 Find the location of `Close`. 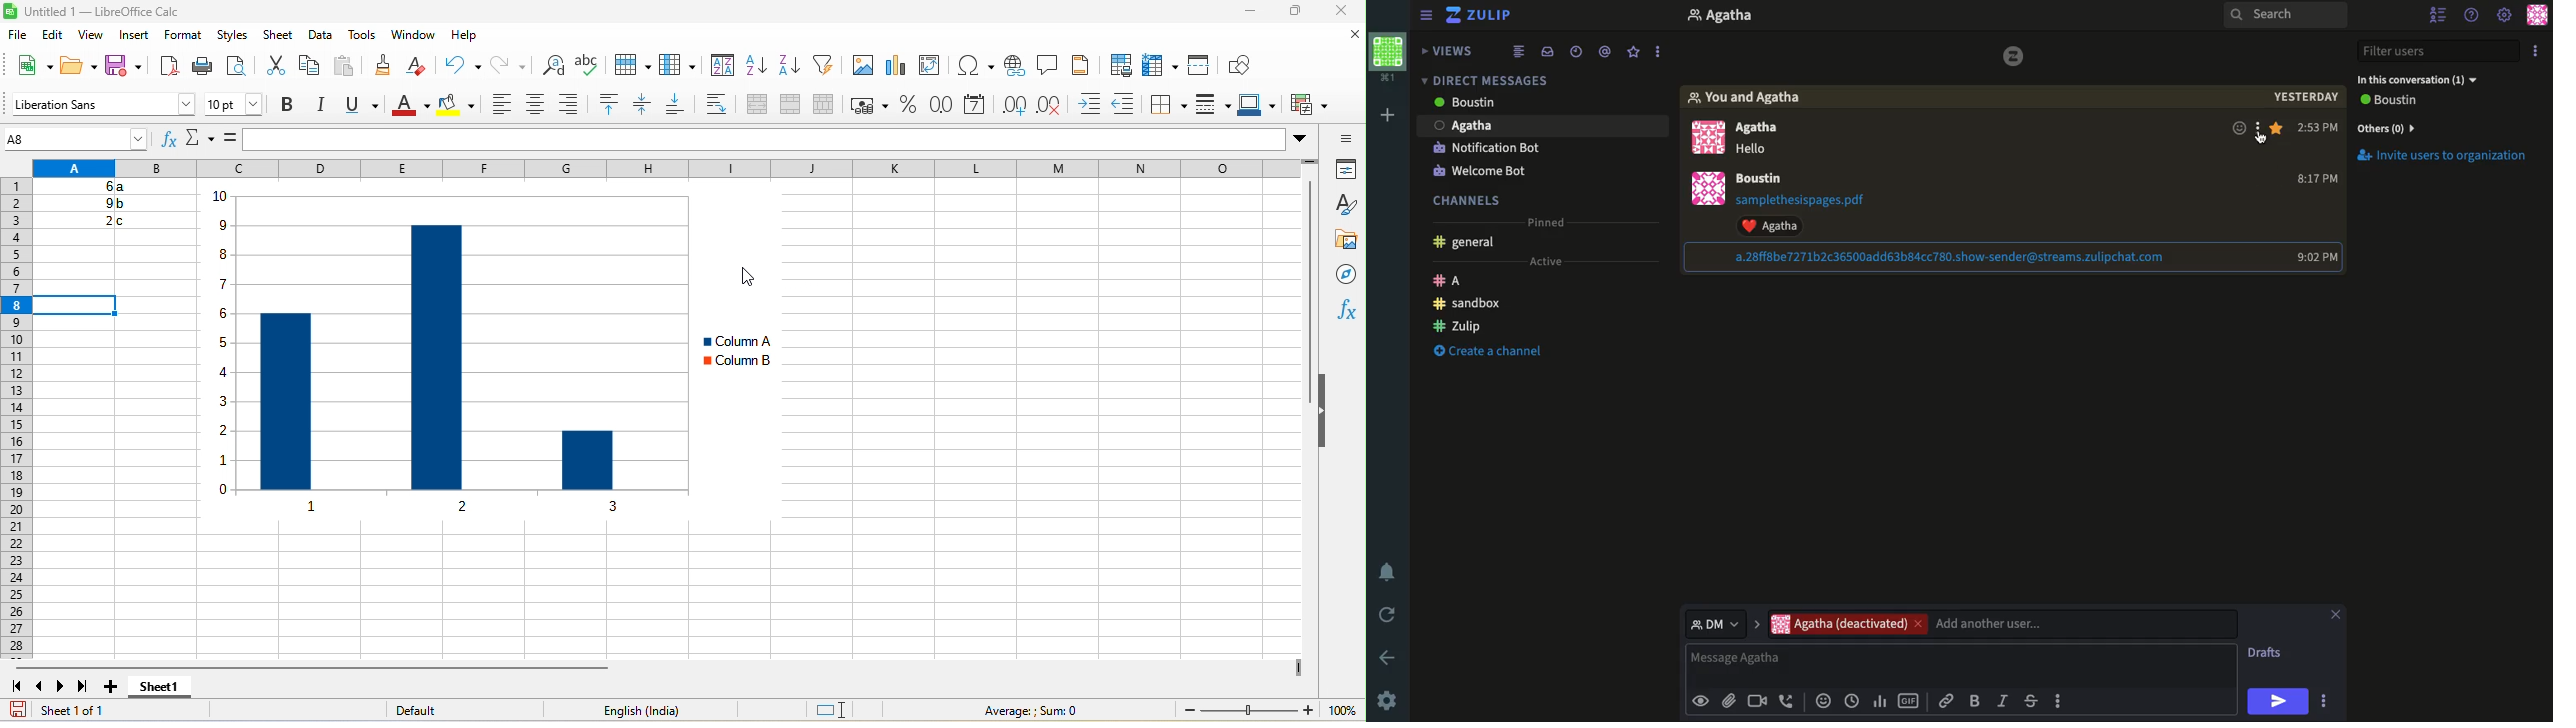

Close is located at coordinates (2336, 616).